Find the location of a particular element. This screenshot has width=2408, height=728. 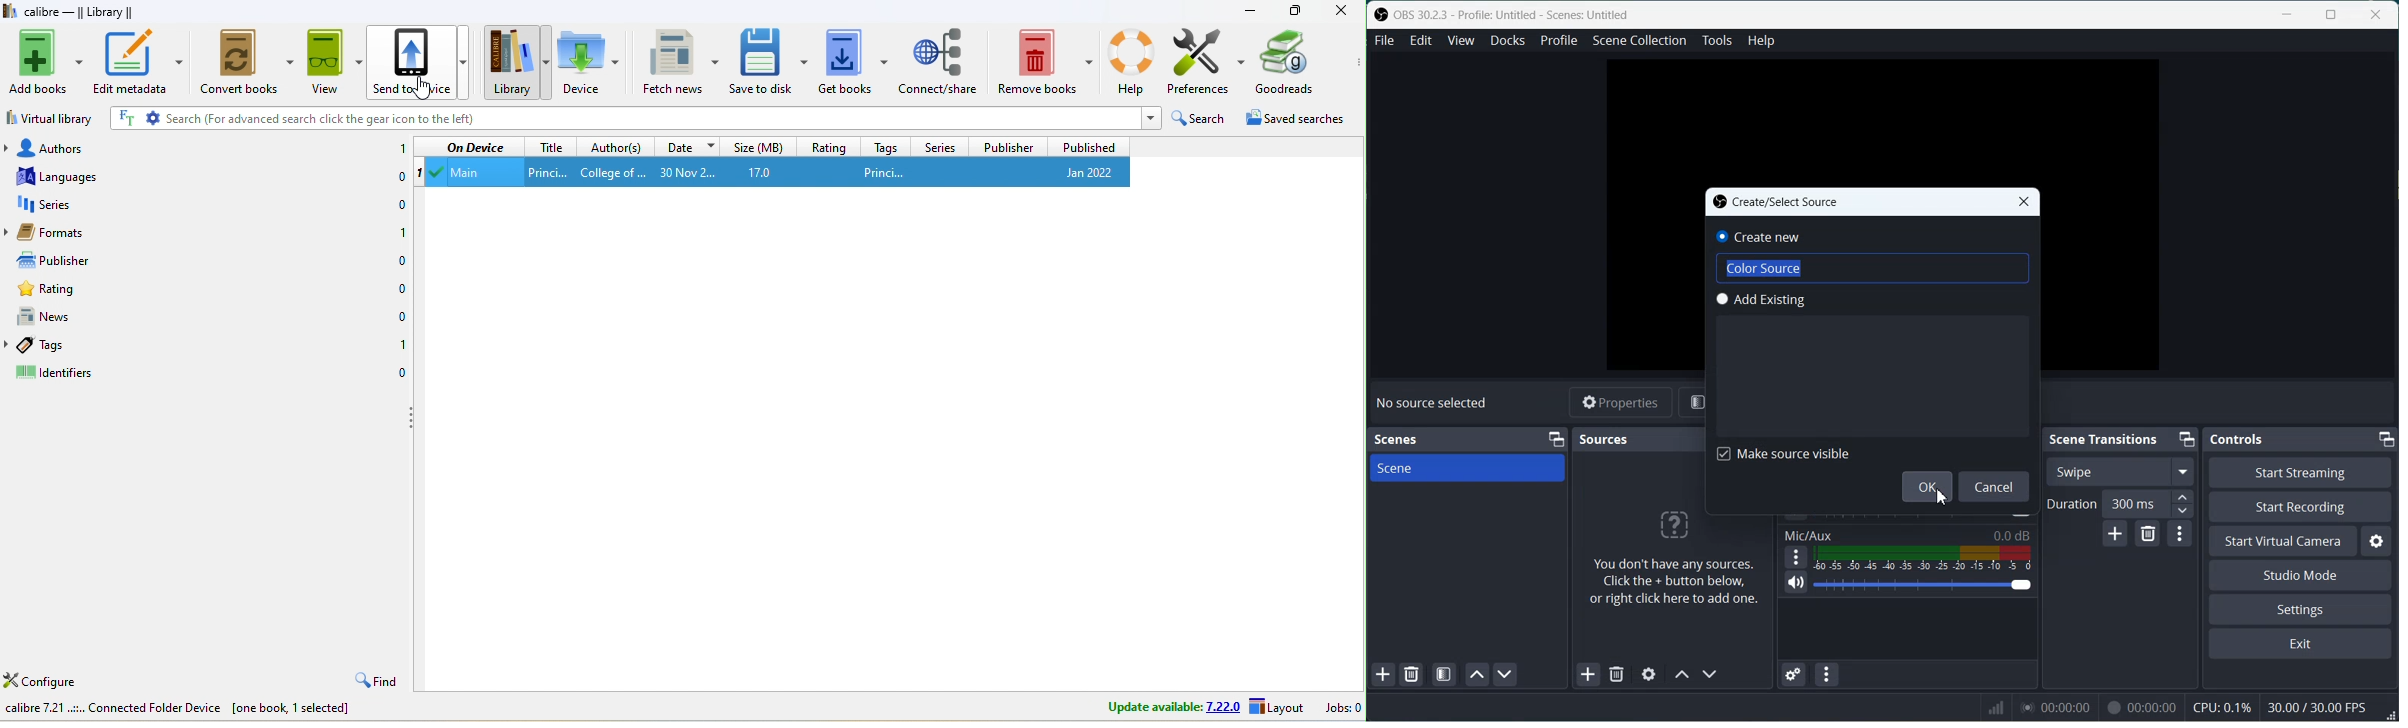

title is located at coordinates (70, 11).